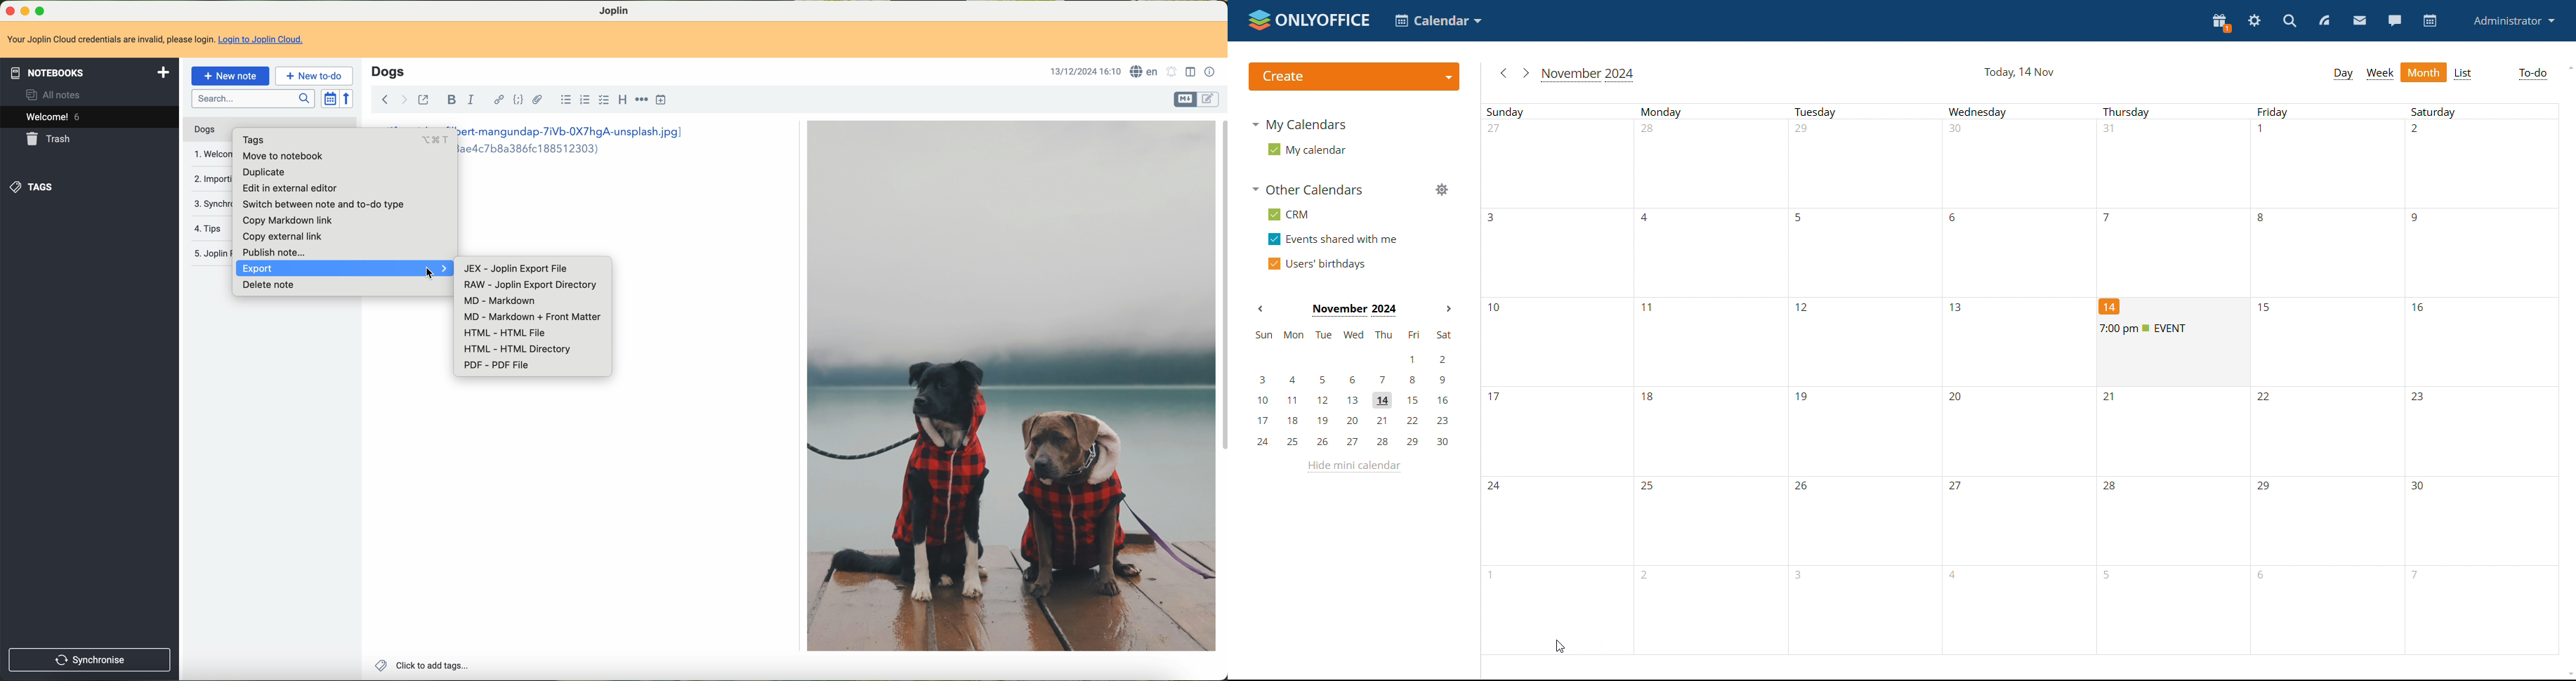 This screenshot has height=700, width=2576. I want to click on attach file, so click(537, 99).